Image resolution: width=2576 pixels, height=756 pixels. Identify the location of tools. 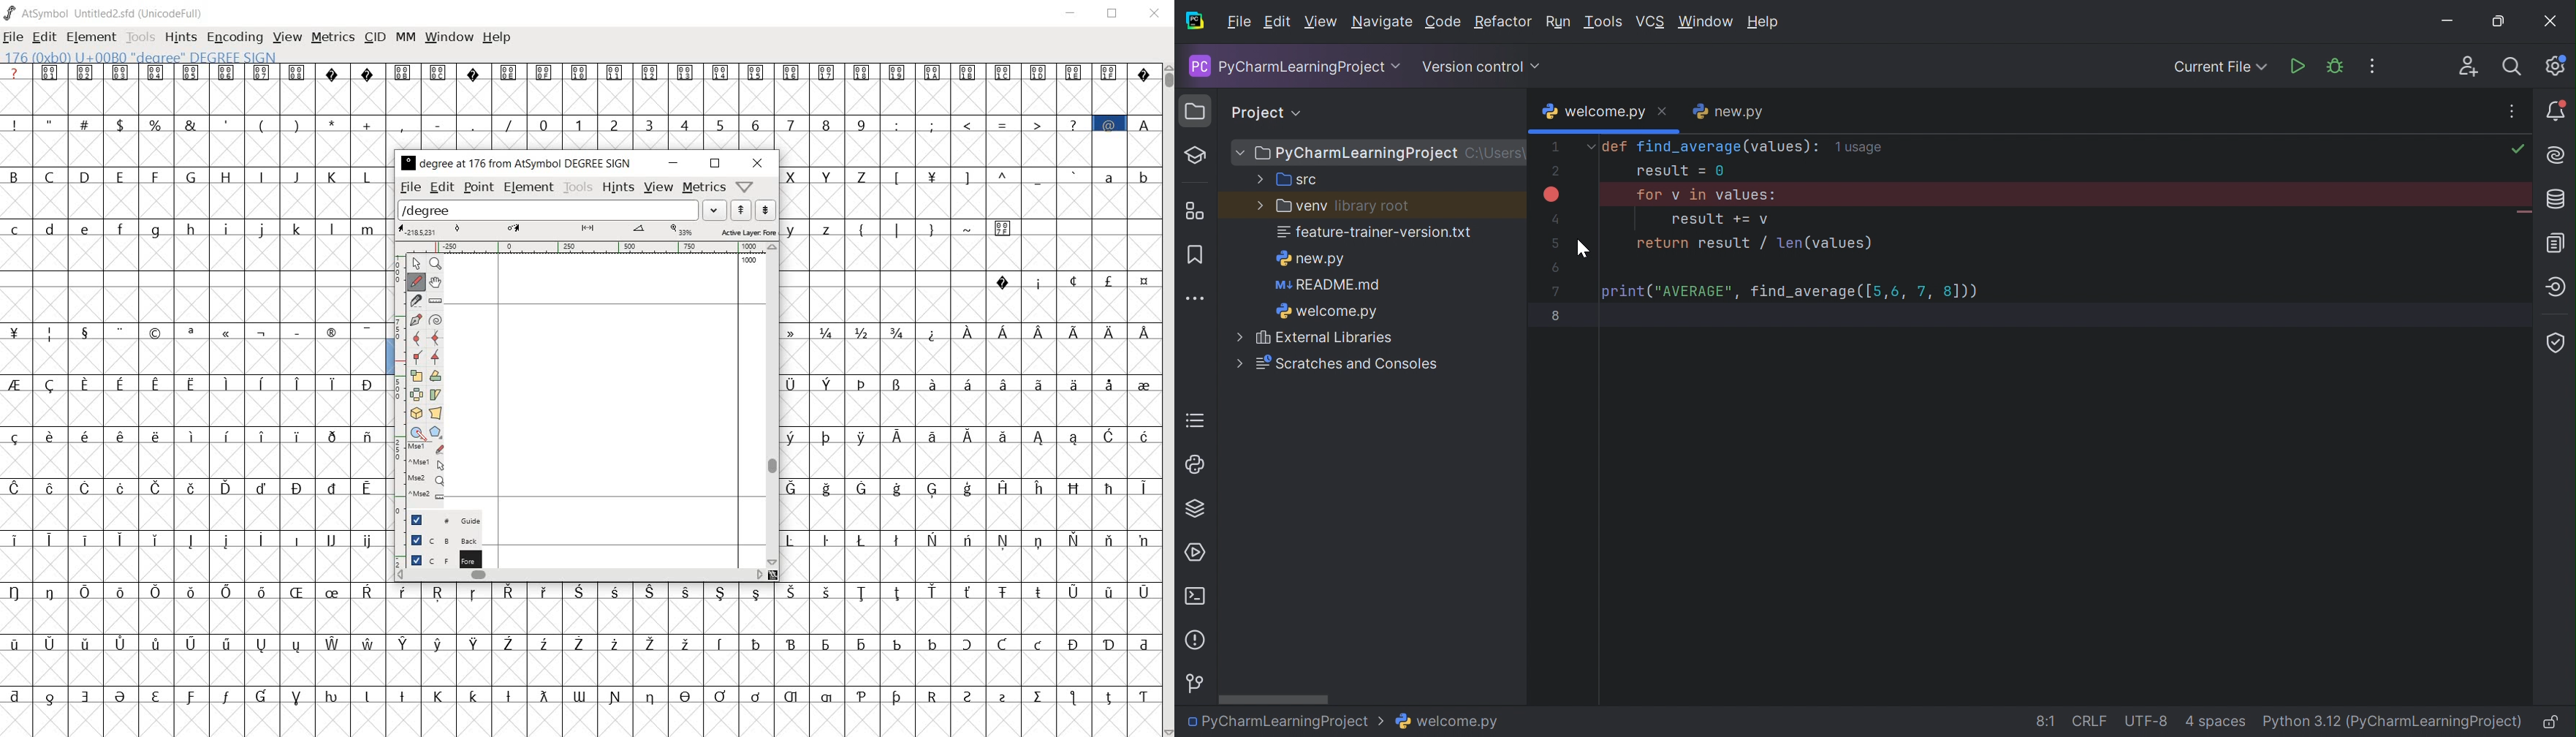
(141, 37).